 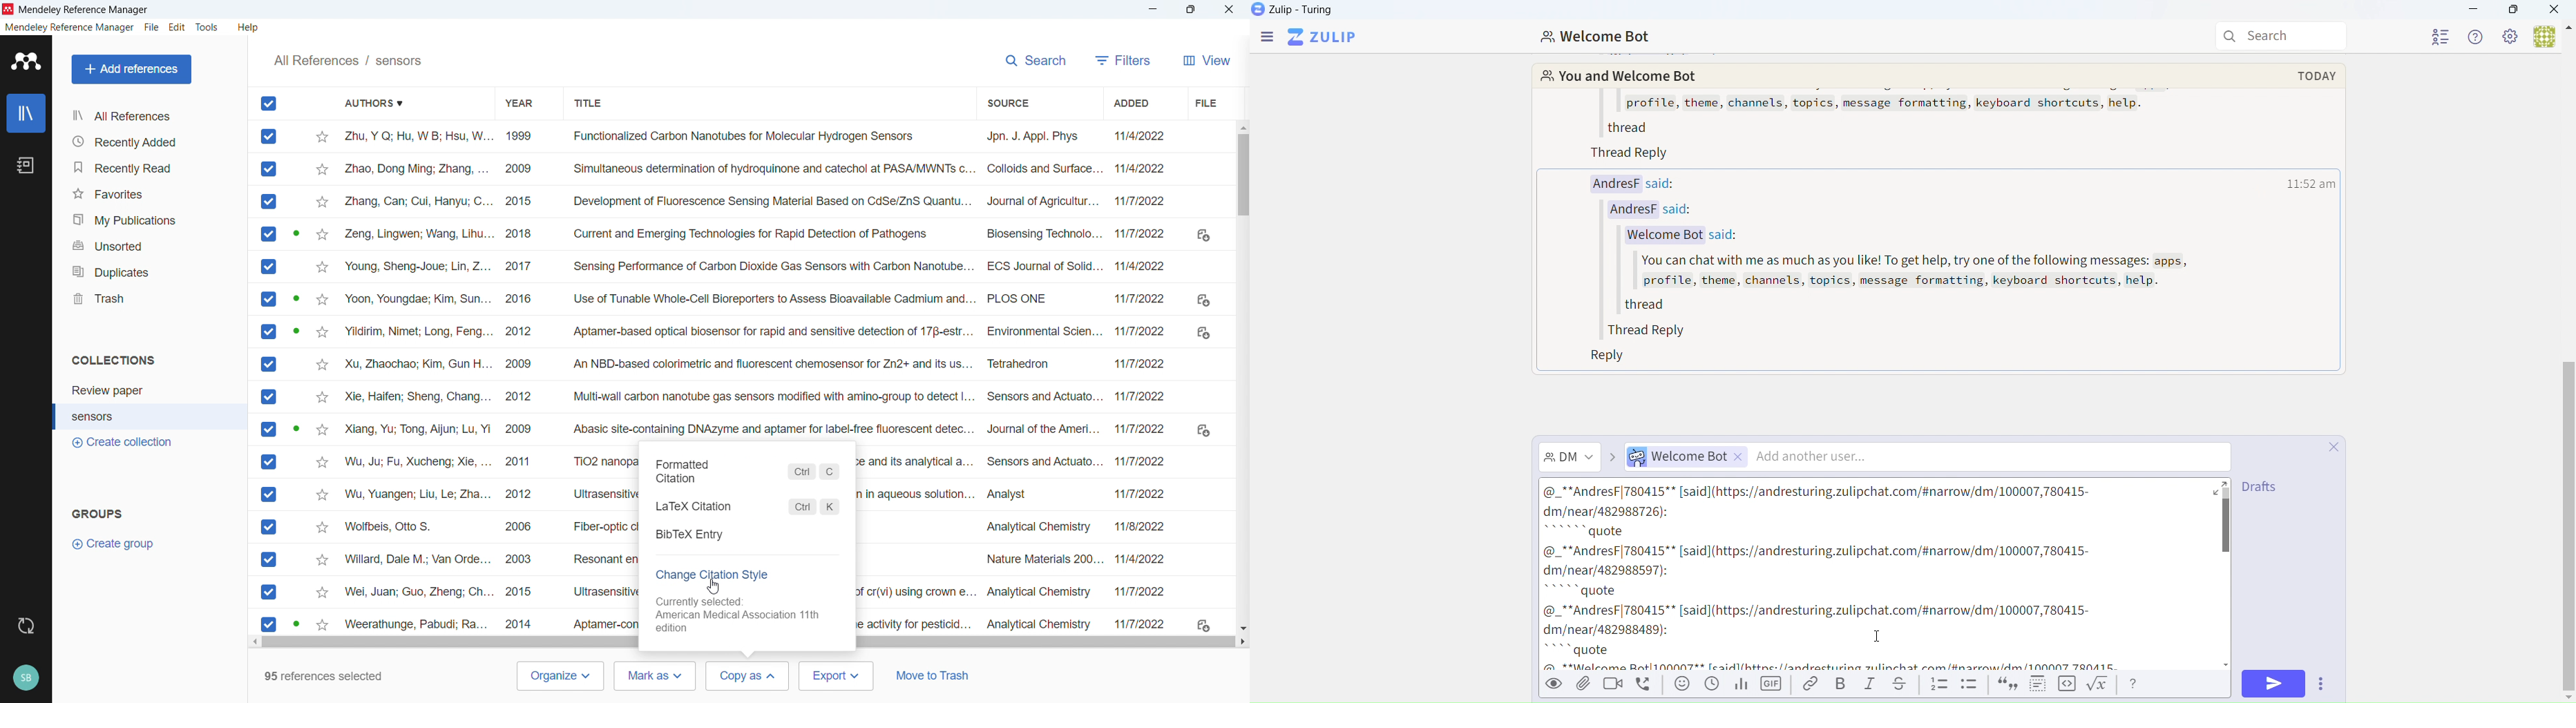 I want to click on Vertical scroll bar , so click(x=1246, y=176).